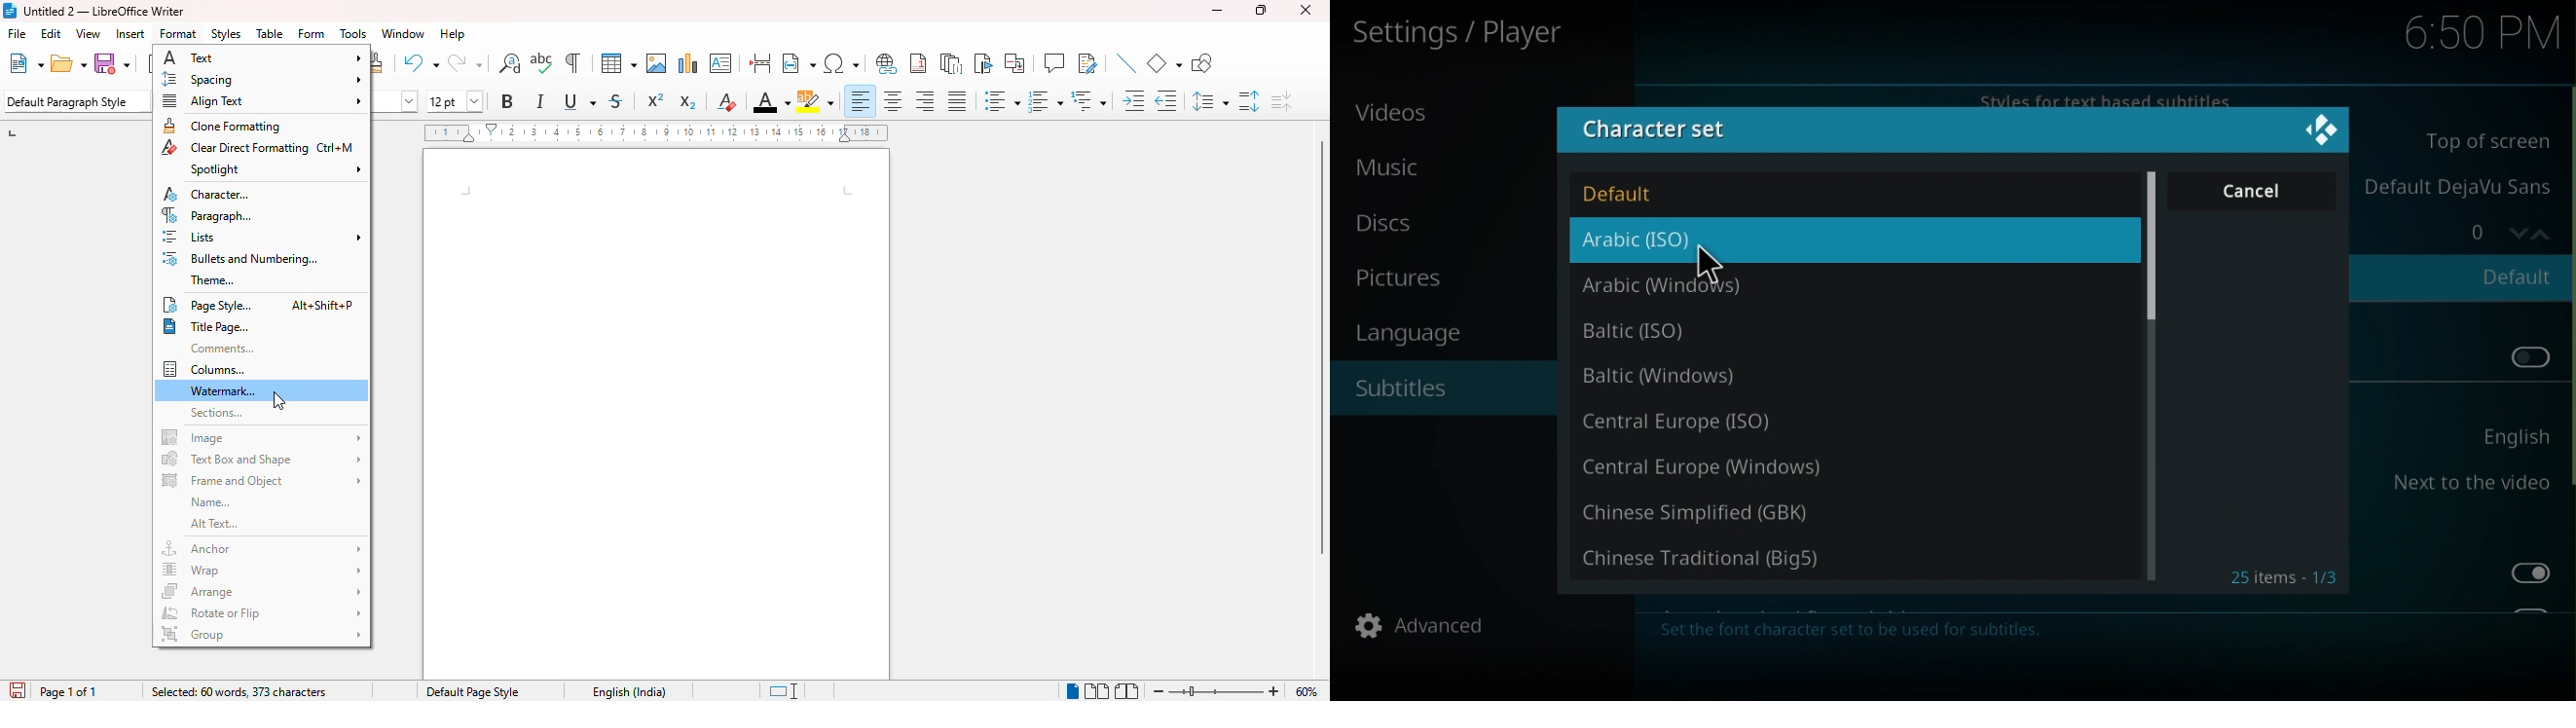 This screenshot has height=728, width=2576. Describe the element at coordinates (211, 501) in the screenshot. I see `name` at that location.